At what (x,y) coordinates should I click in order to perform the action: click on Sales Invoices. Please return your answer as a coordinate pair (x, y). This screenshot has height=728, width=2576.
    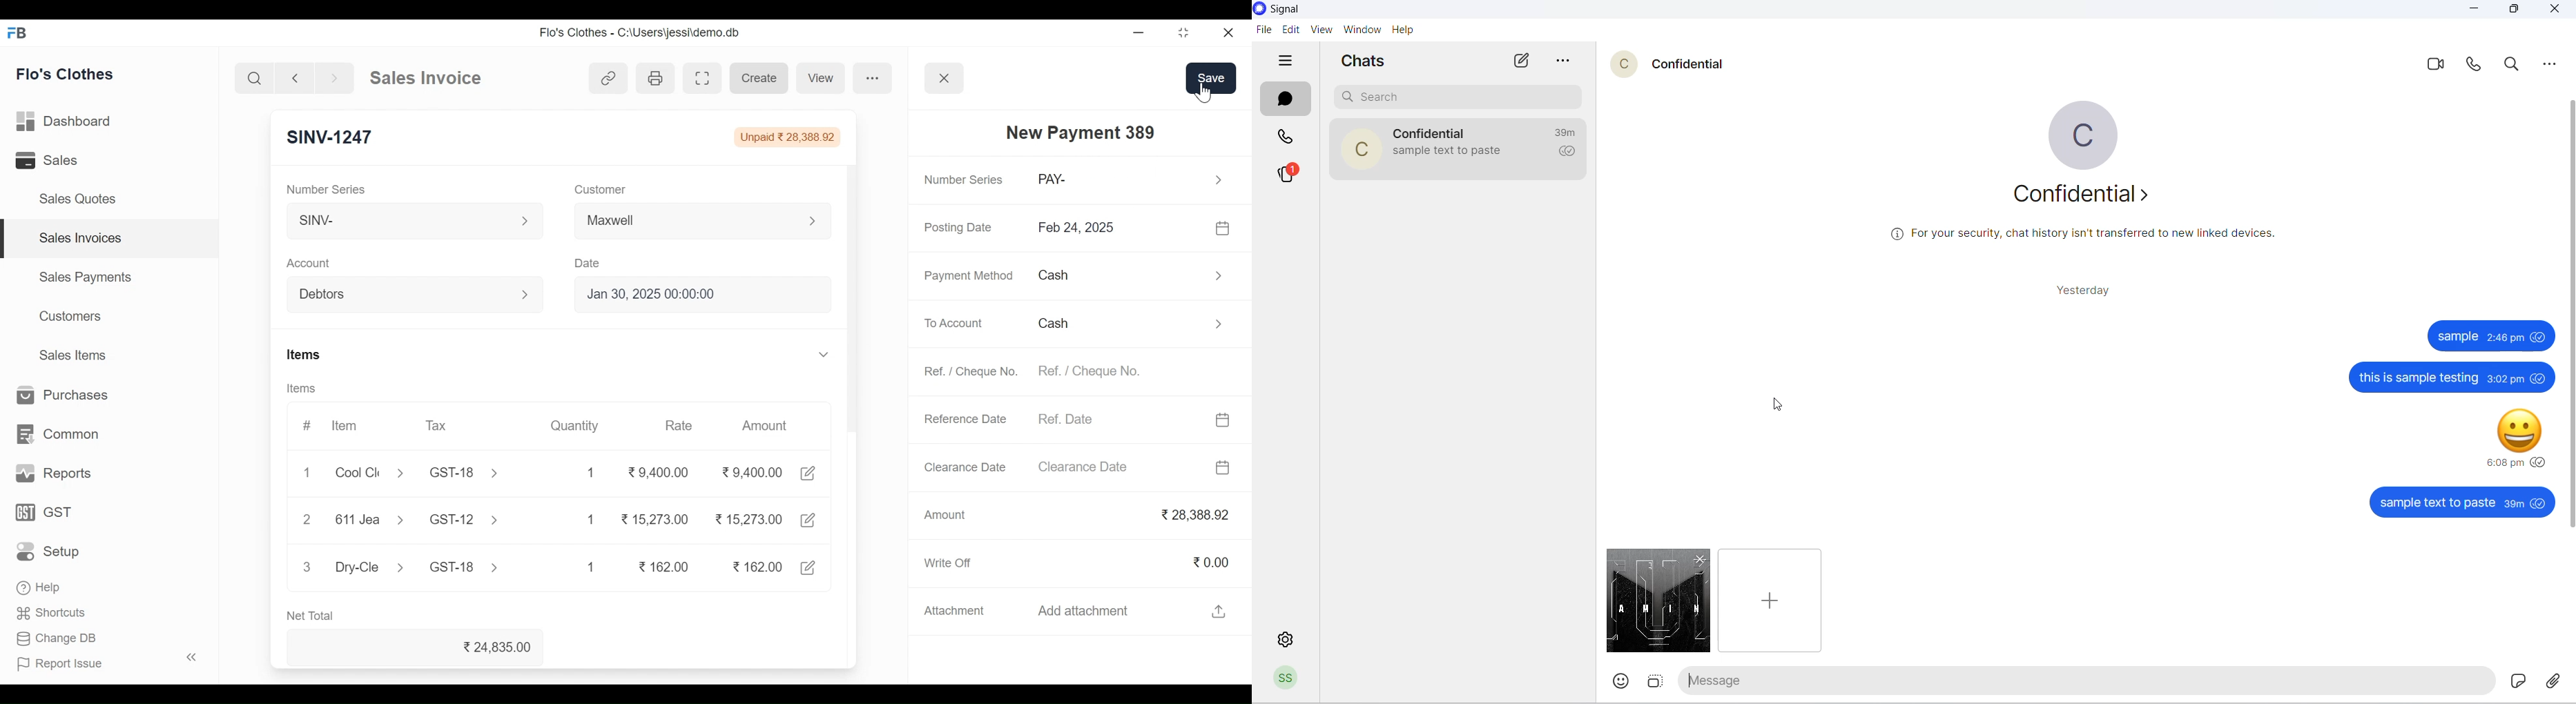
    Looking at the image, I should click on (111, 239).